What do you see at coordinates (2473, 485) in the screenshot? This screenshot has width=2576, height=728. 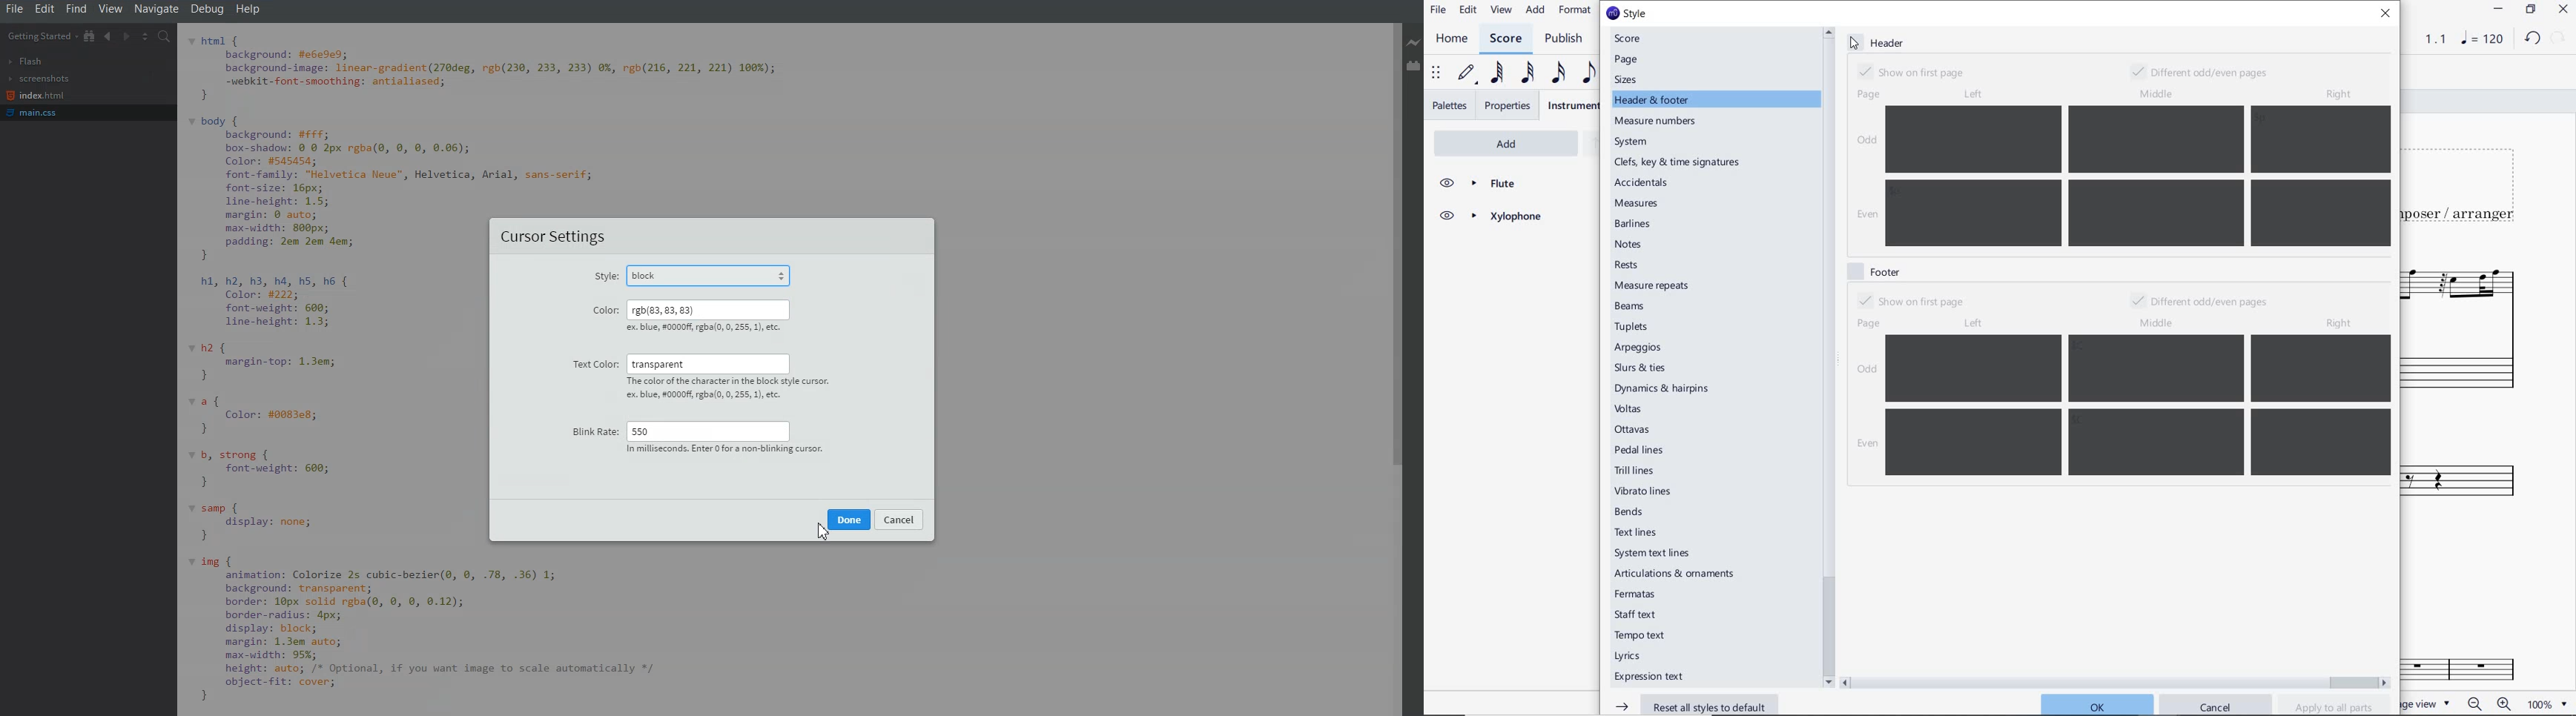 I see `Xylophone` at bounding box center [2473, 485].